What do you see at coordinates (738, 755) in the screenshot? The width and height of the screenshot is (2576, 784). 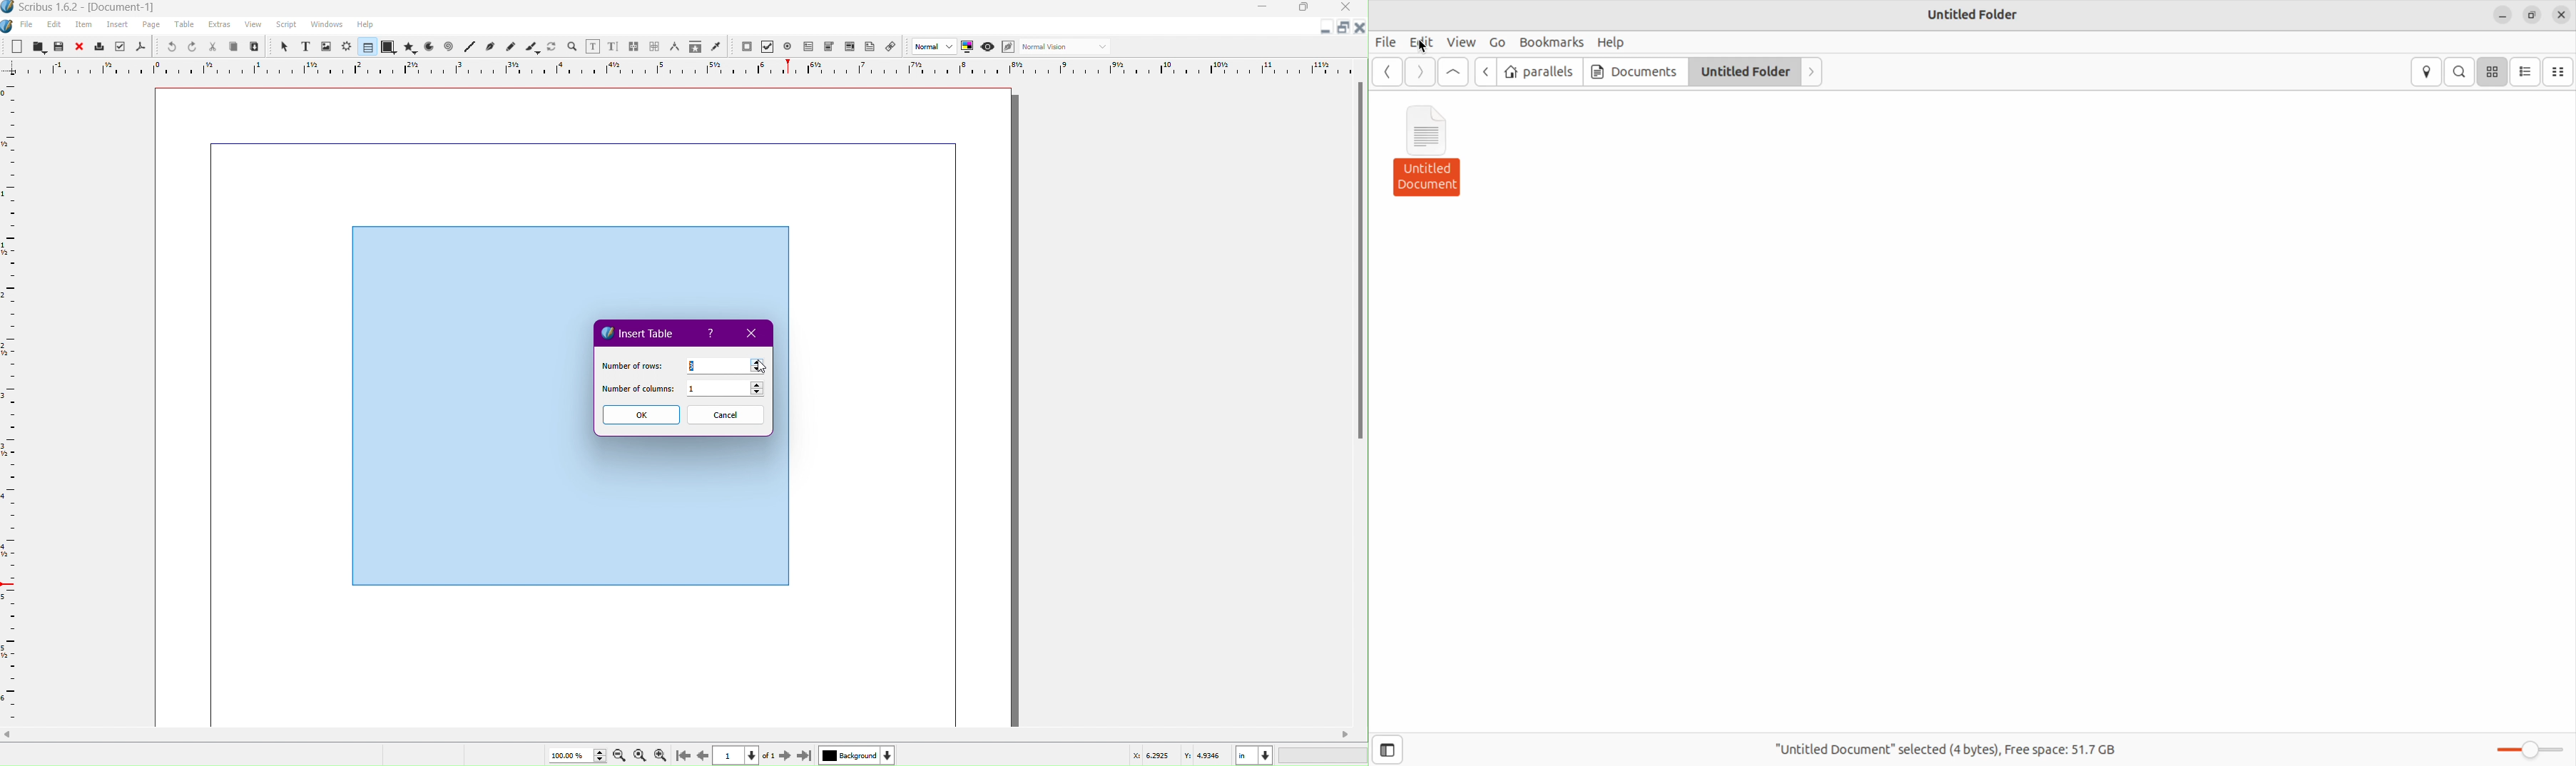 I see `Page Number` at bounding box center [738, 755].